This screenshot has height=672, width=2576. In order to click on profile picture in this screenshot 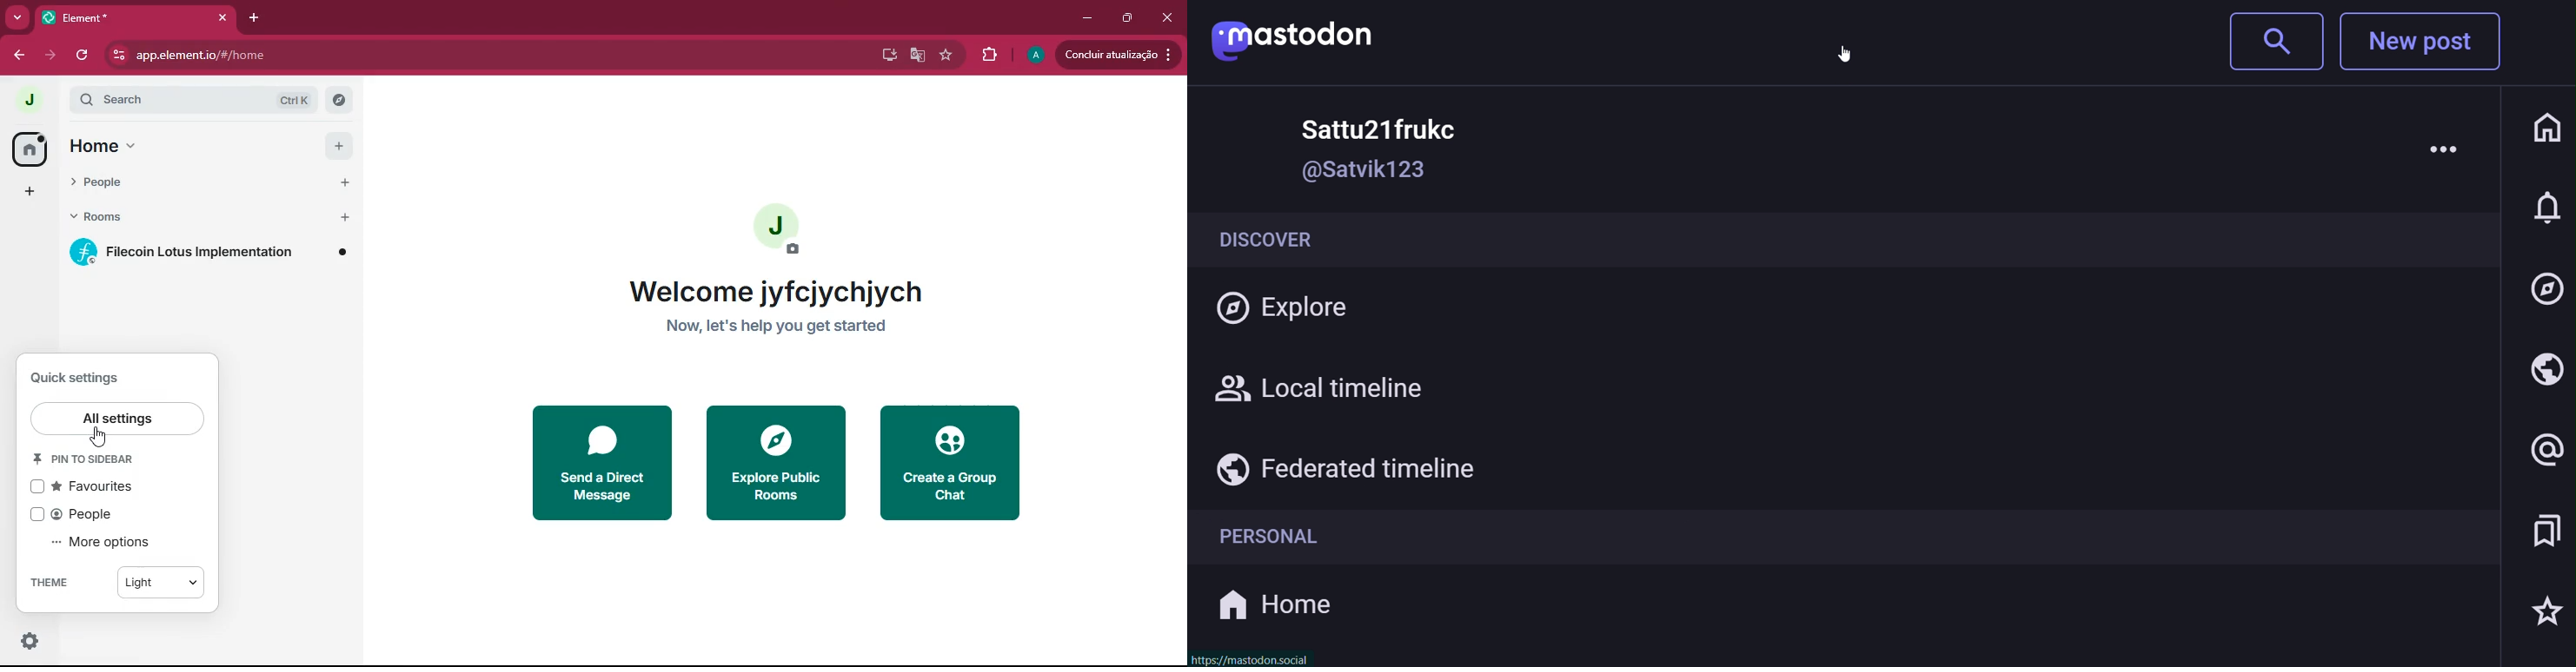, I will do `click(1032, 55)`.